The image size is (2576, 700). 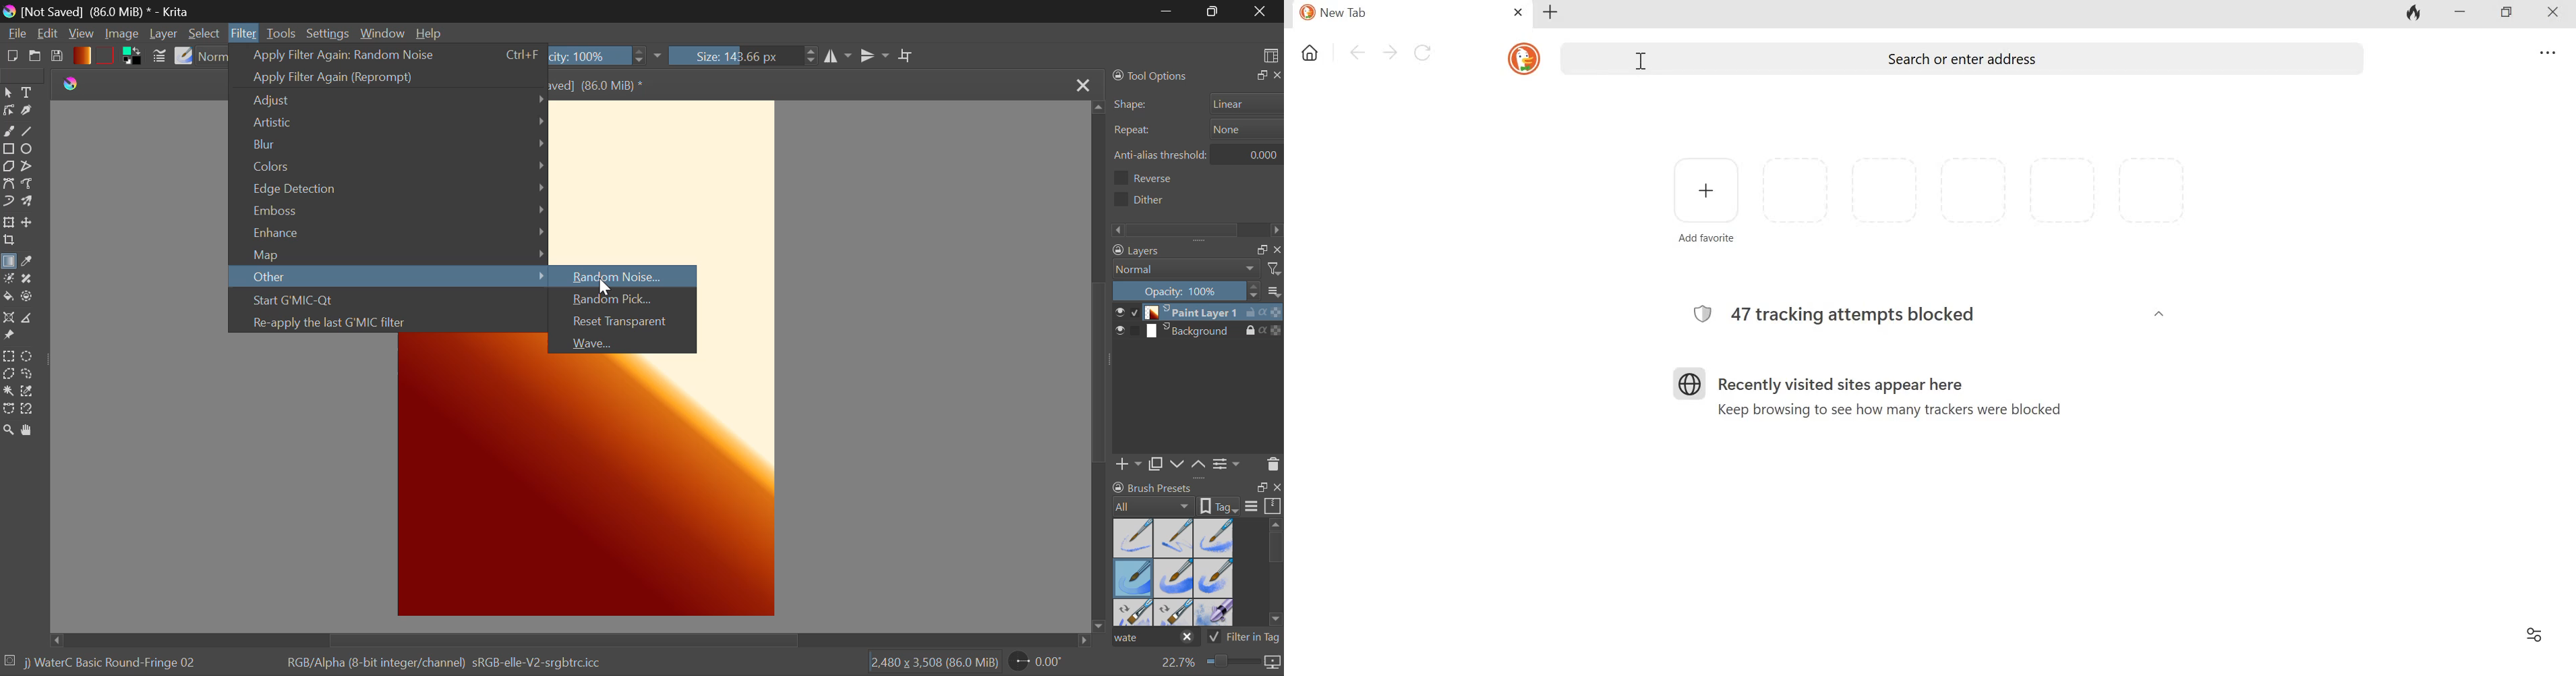 What do you see at coordinates (1252, 153) in the screenshot?
I see `anti-alias threshold ` at bounding box center [1252, 153].